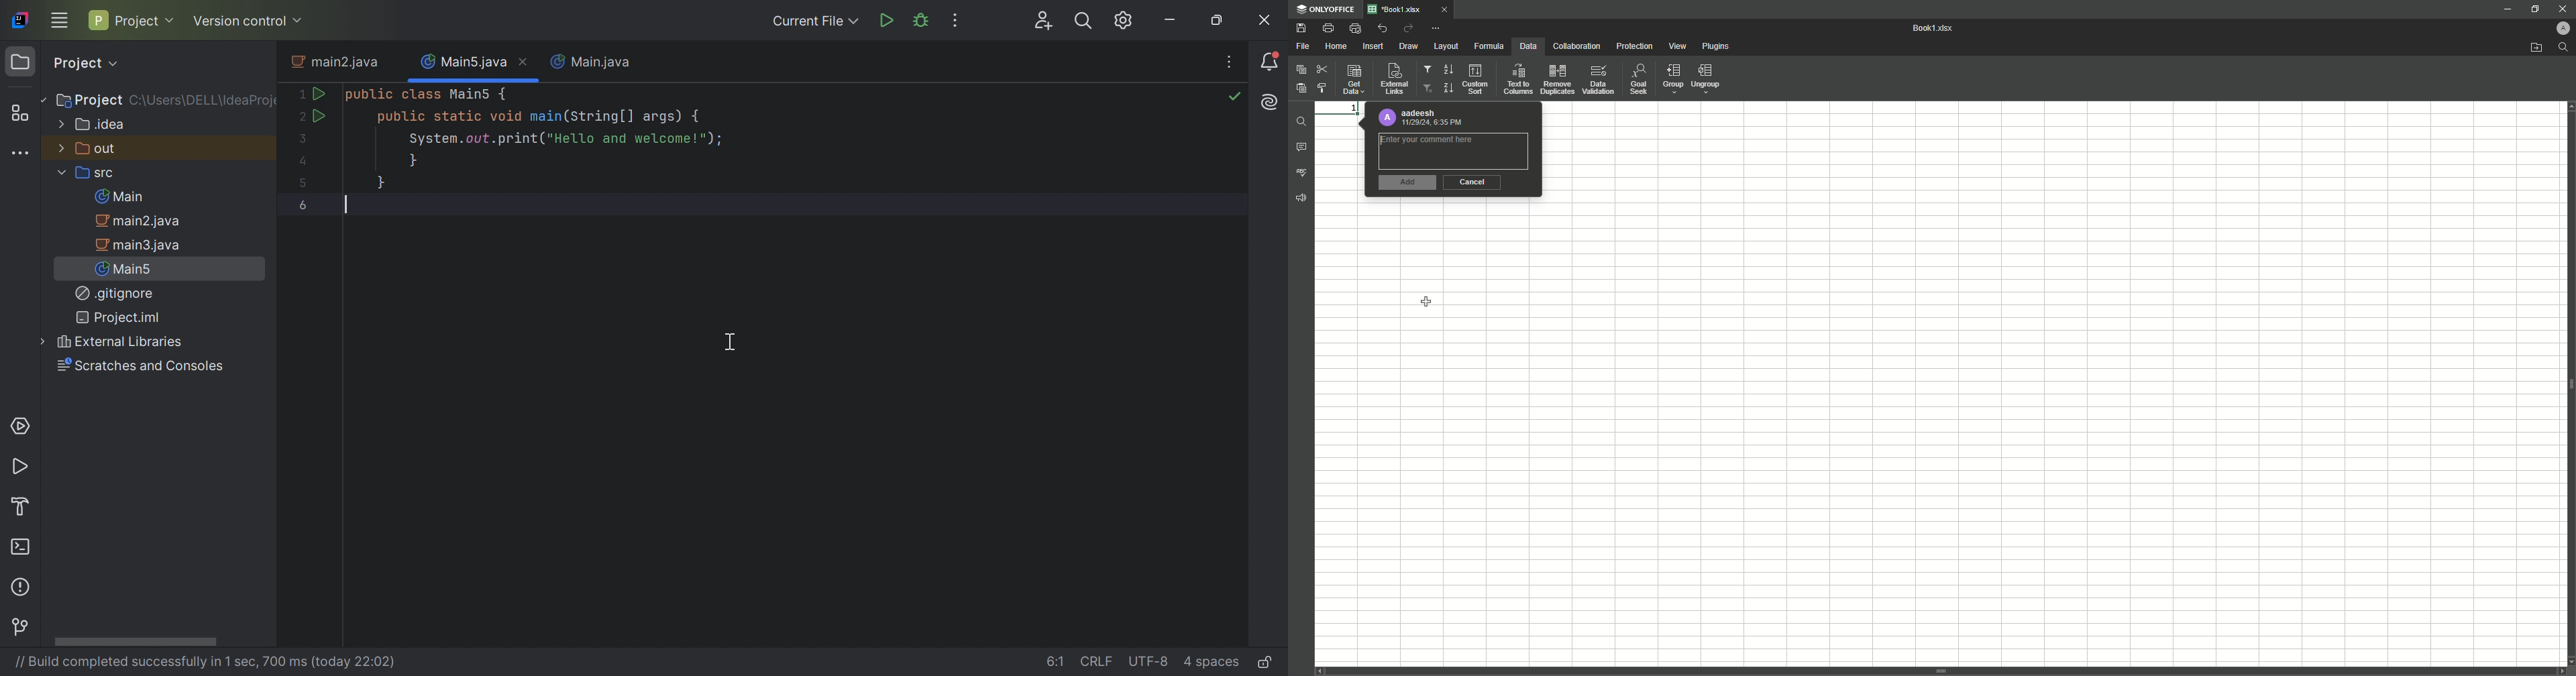 The width and height of the screenshot is (2576, 700). I want to click on Remove Duplicates, so click(1557, 79).